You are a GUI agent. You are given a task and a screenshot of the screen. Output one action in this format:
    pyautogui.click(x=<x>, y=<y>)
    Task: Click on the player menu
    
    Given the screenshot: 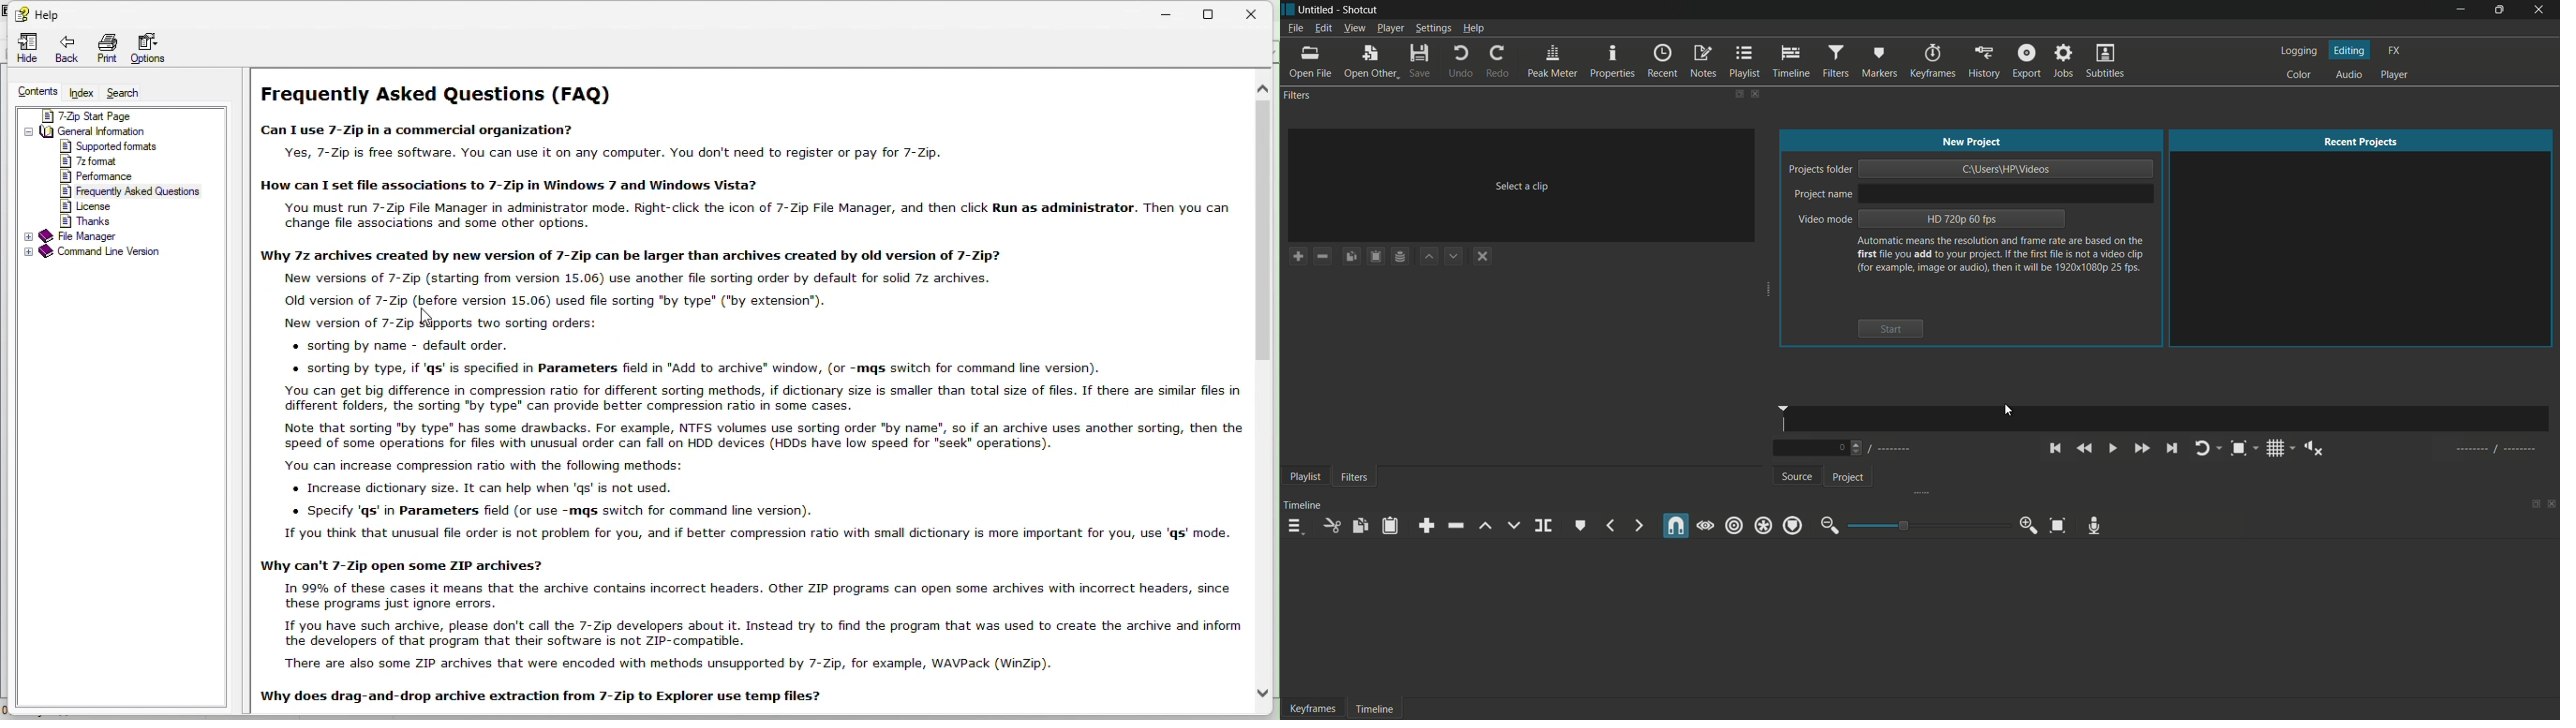 What is the action you would take?
    pyautogui.click(x=1389, y=29)
    